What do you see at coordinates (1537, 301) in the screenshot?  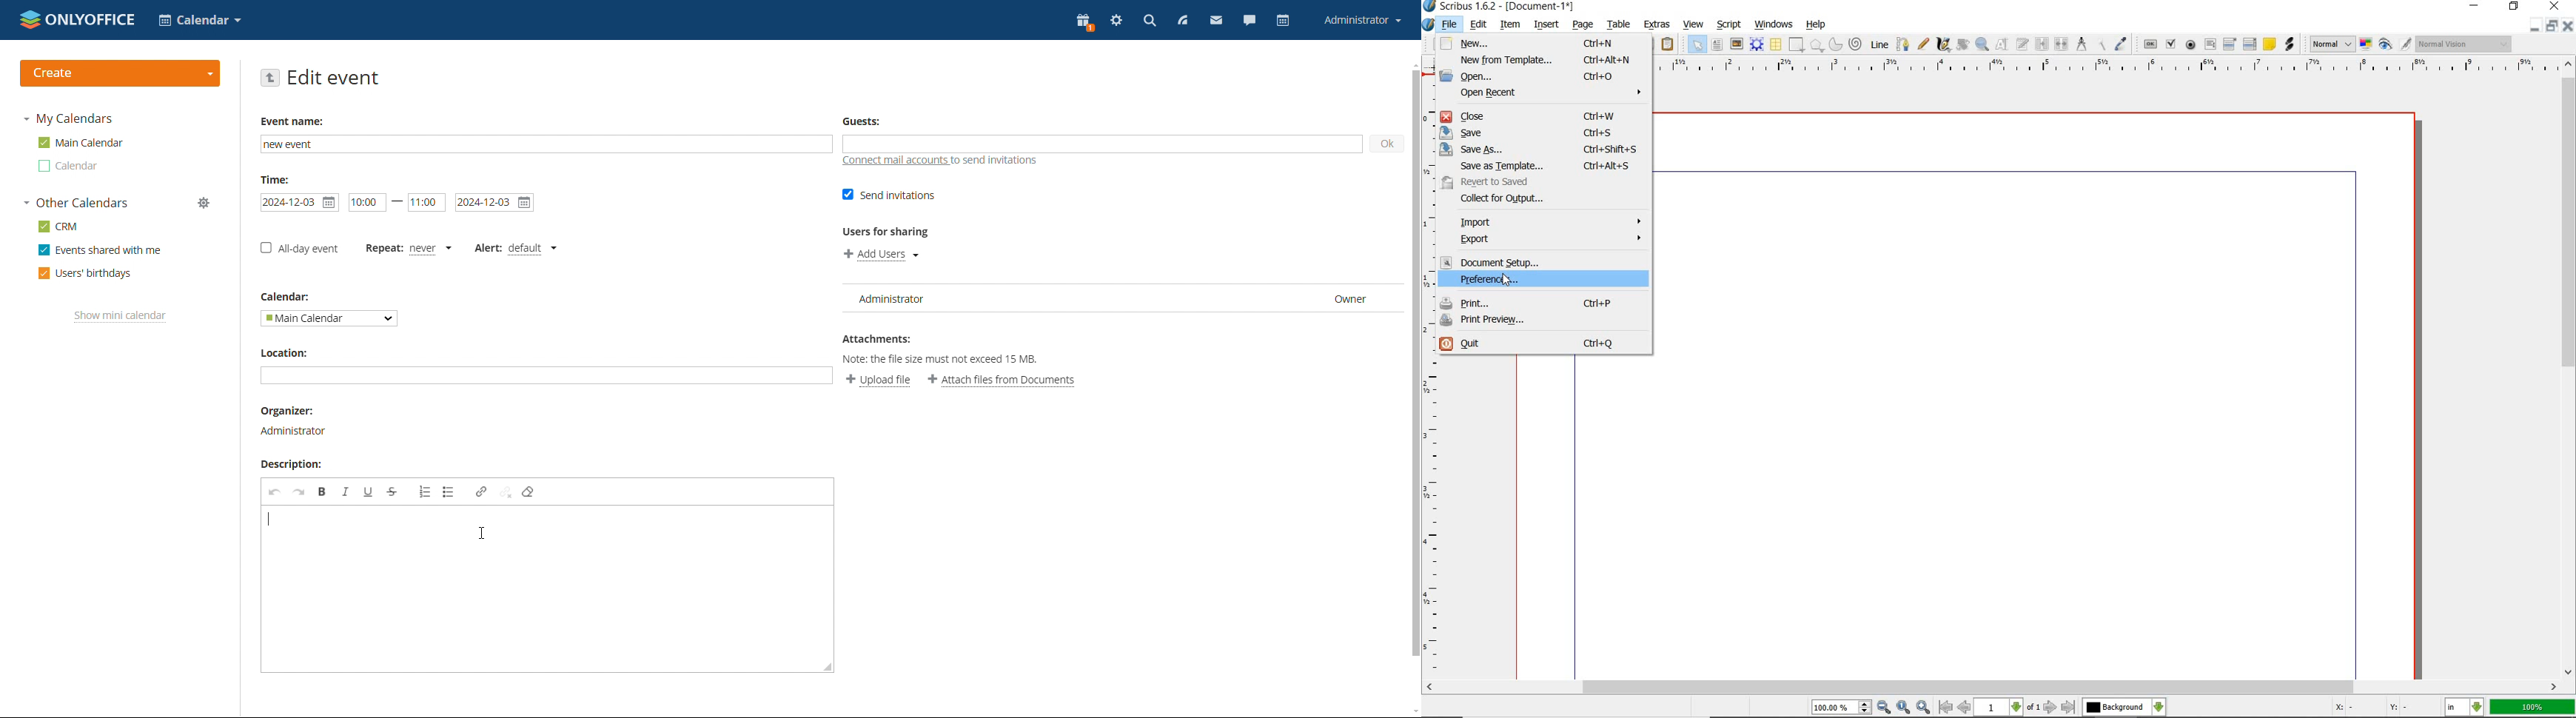 I see `PRINT` at bounding box center [1537, 301].